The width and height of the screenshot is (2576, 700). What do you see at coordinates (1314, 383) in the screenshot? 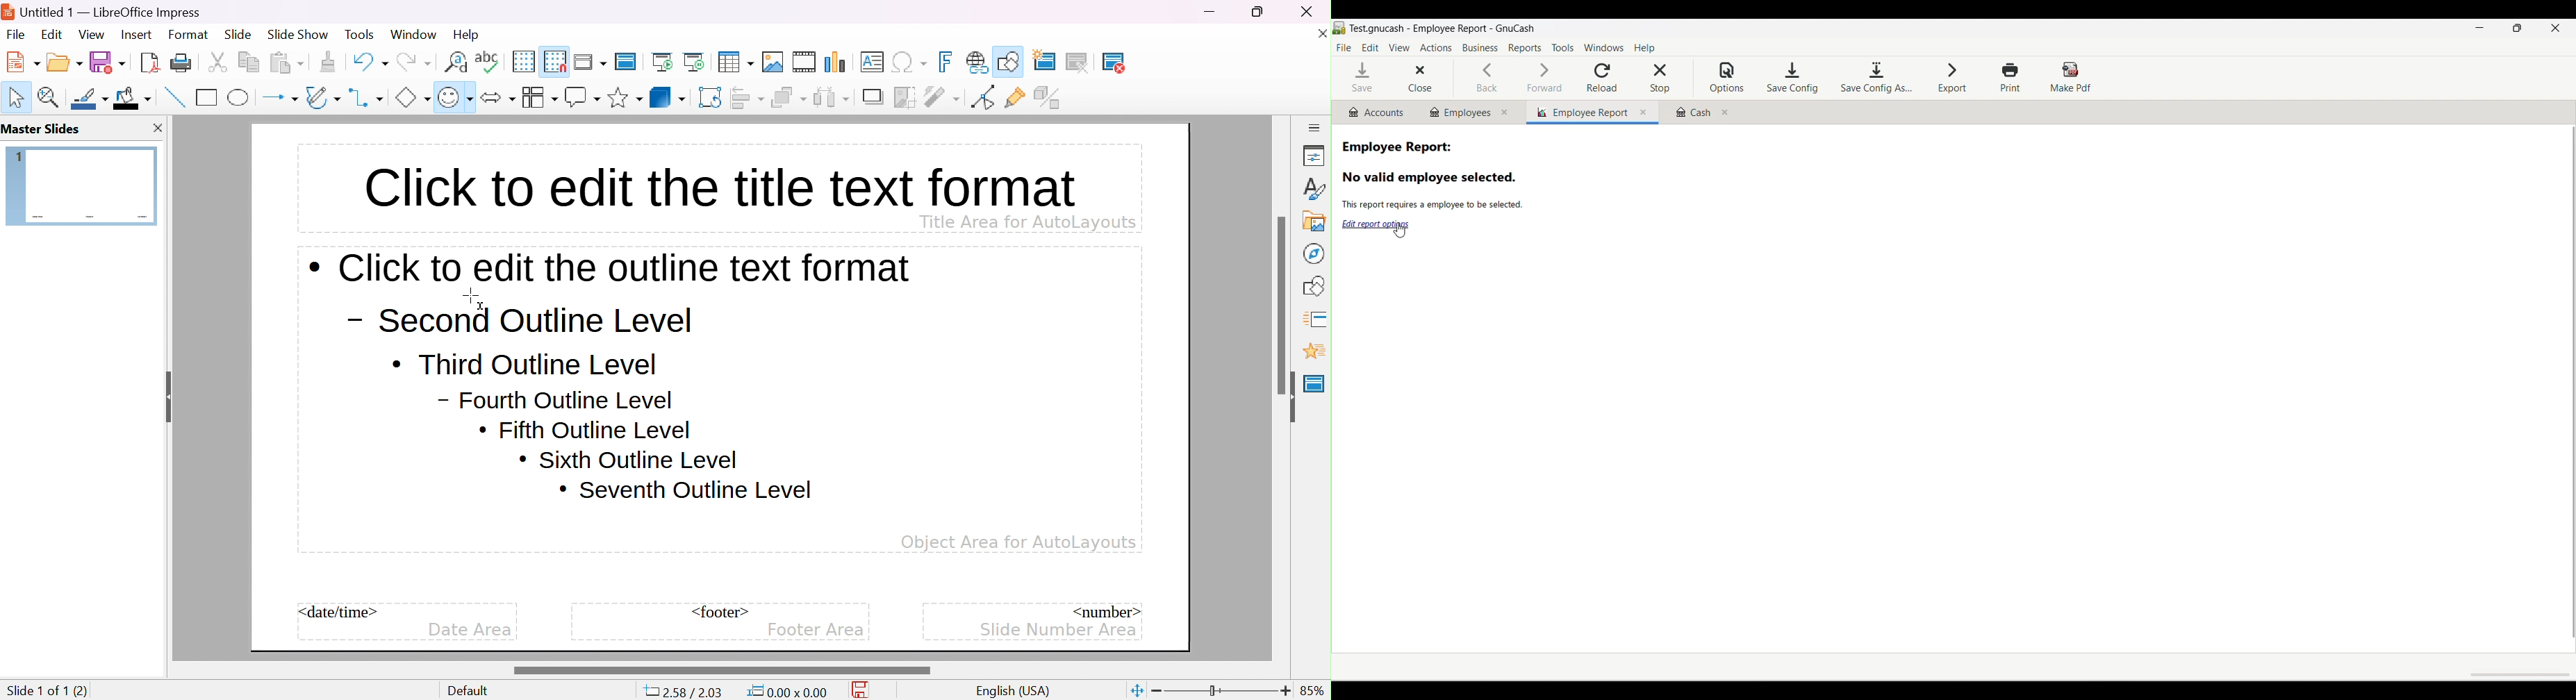
I see `master slide` at bounding box center [1314, 383].